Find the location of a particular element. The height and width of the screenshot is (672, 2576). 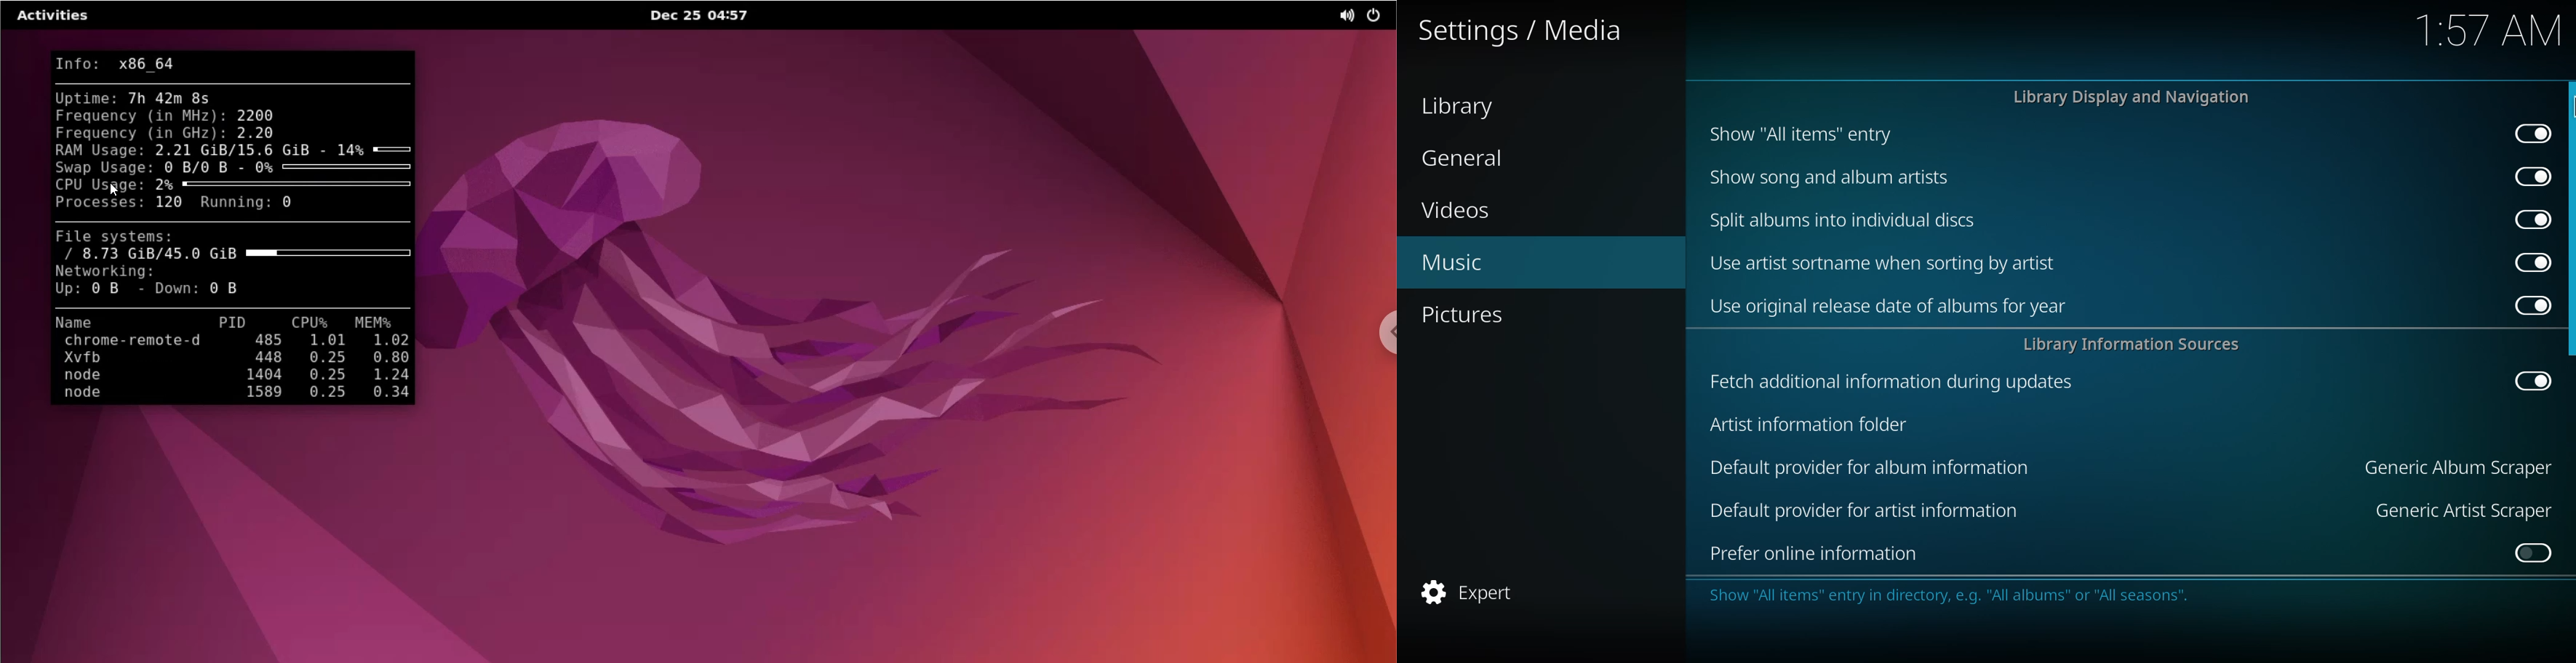

cursor is located at coordinates (2569, 113).